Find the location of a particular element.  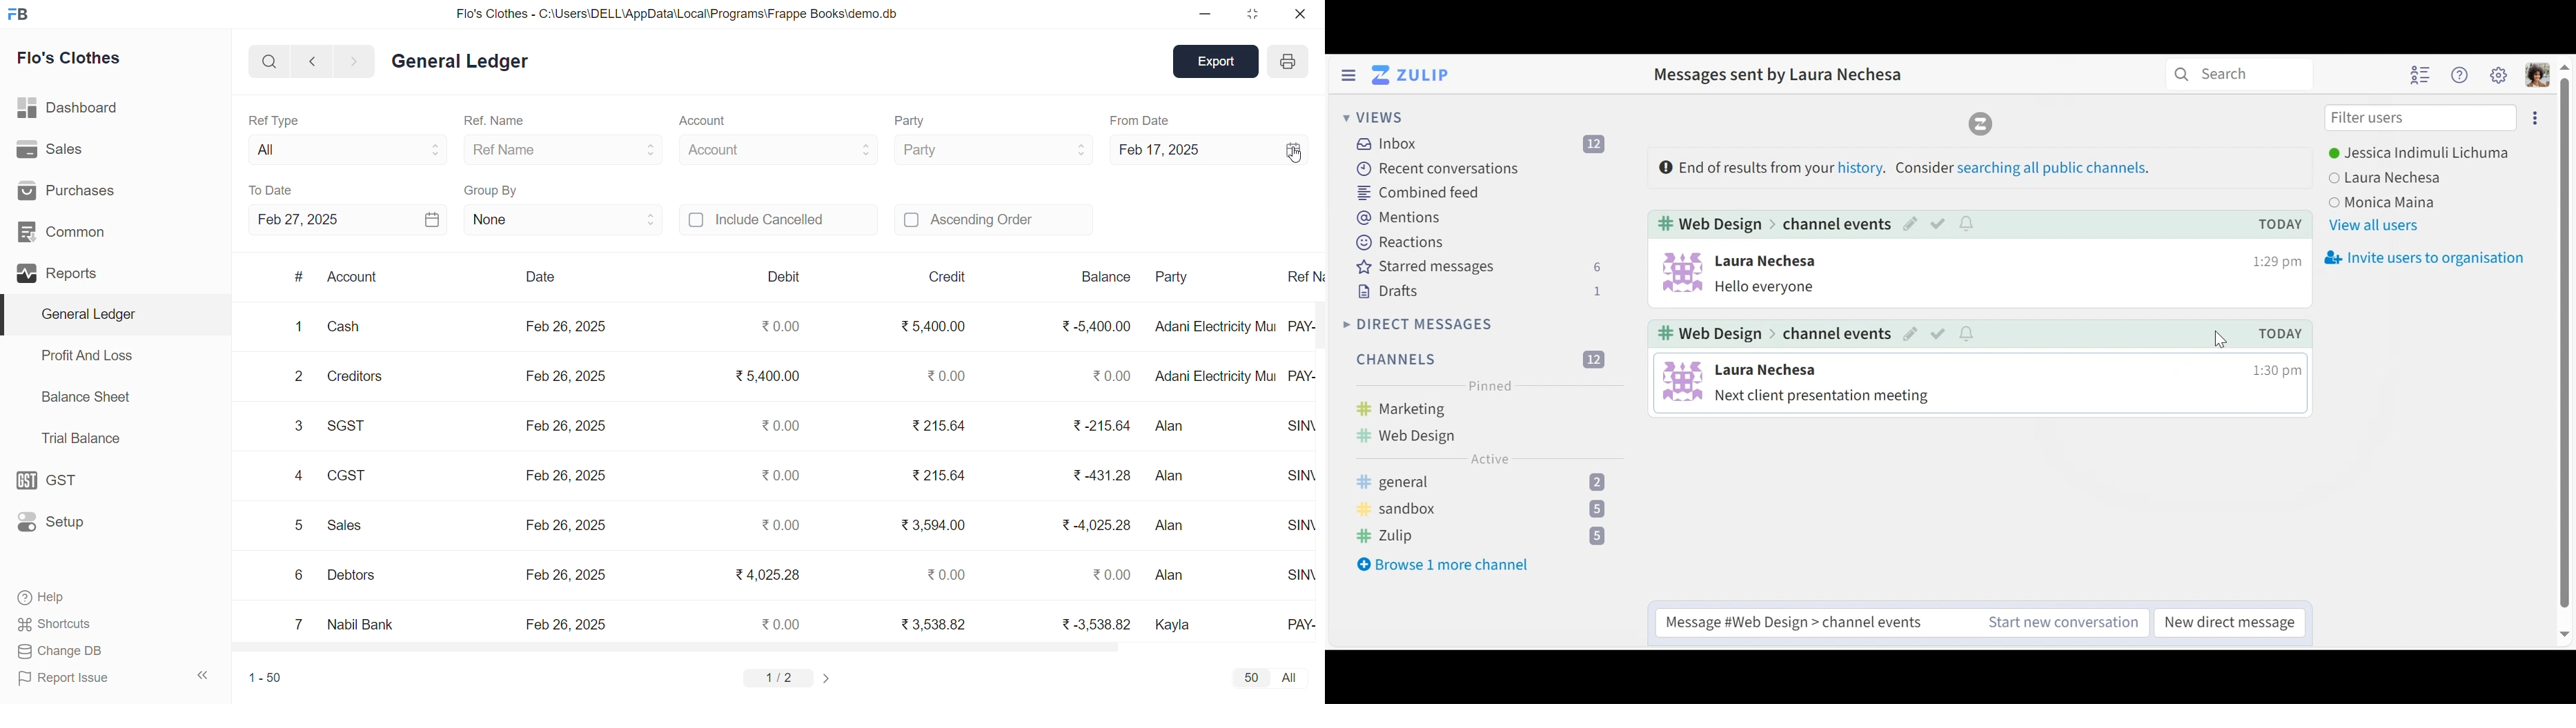

General Ledger is located at coordinates (111, 314).